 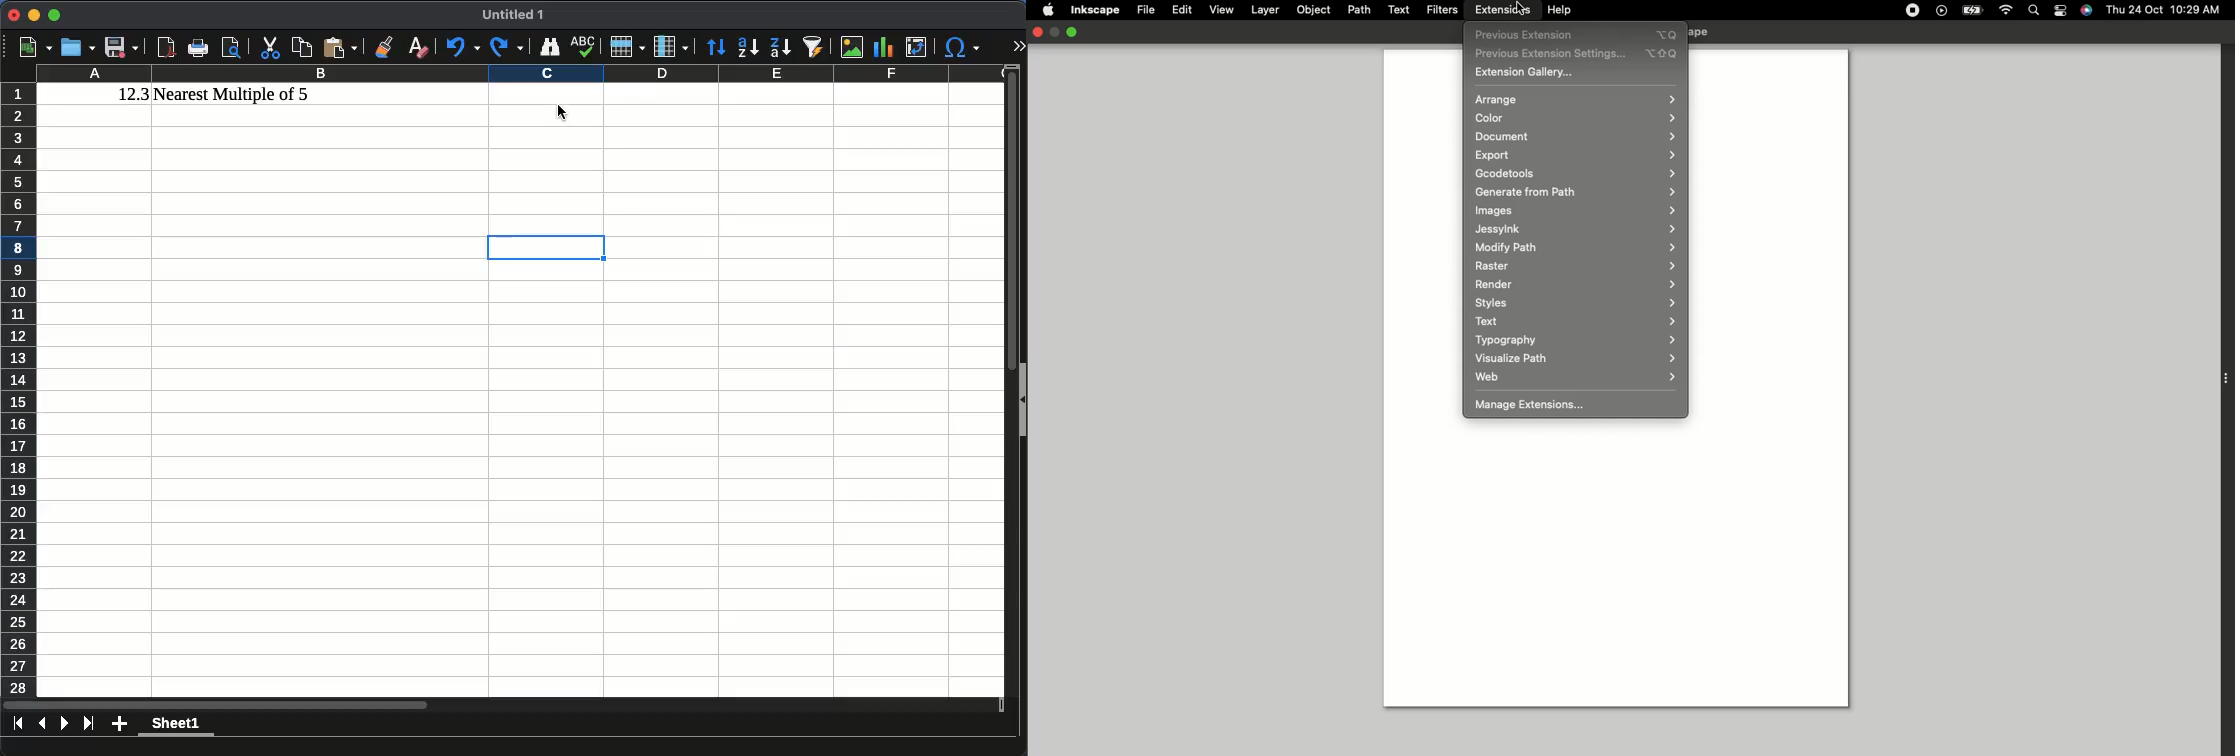 I want to click on Voice control, so click(x=2087, y=10).